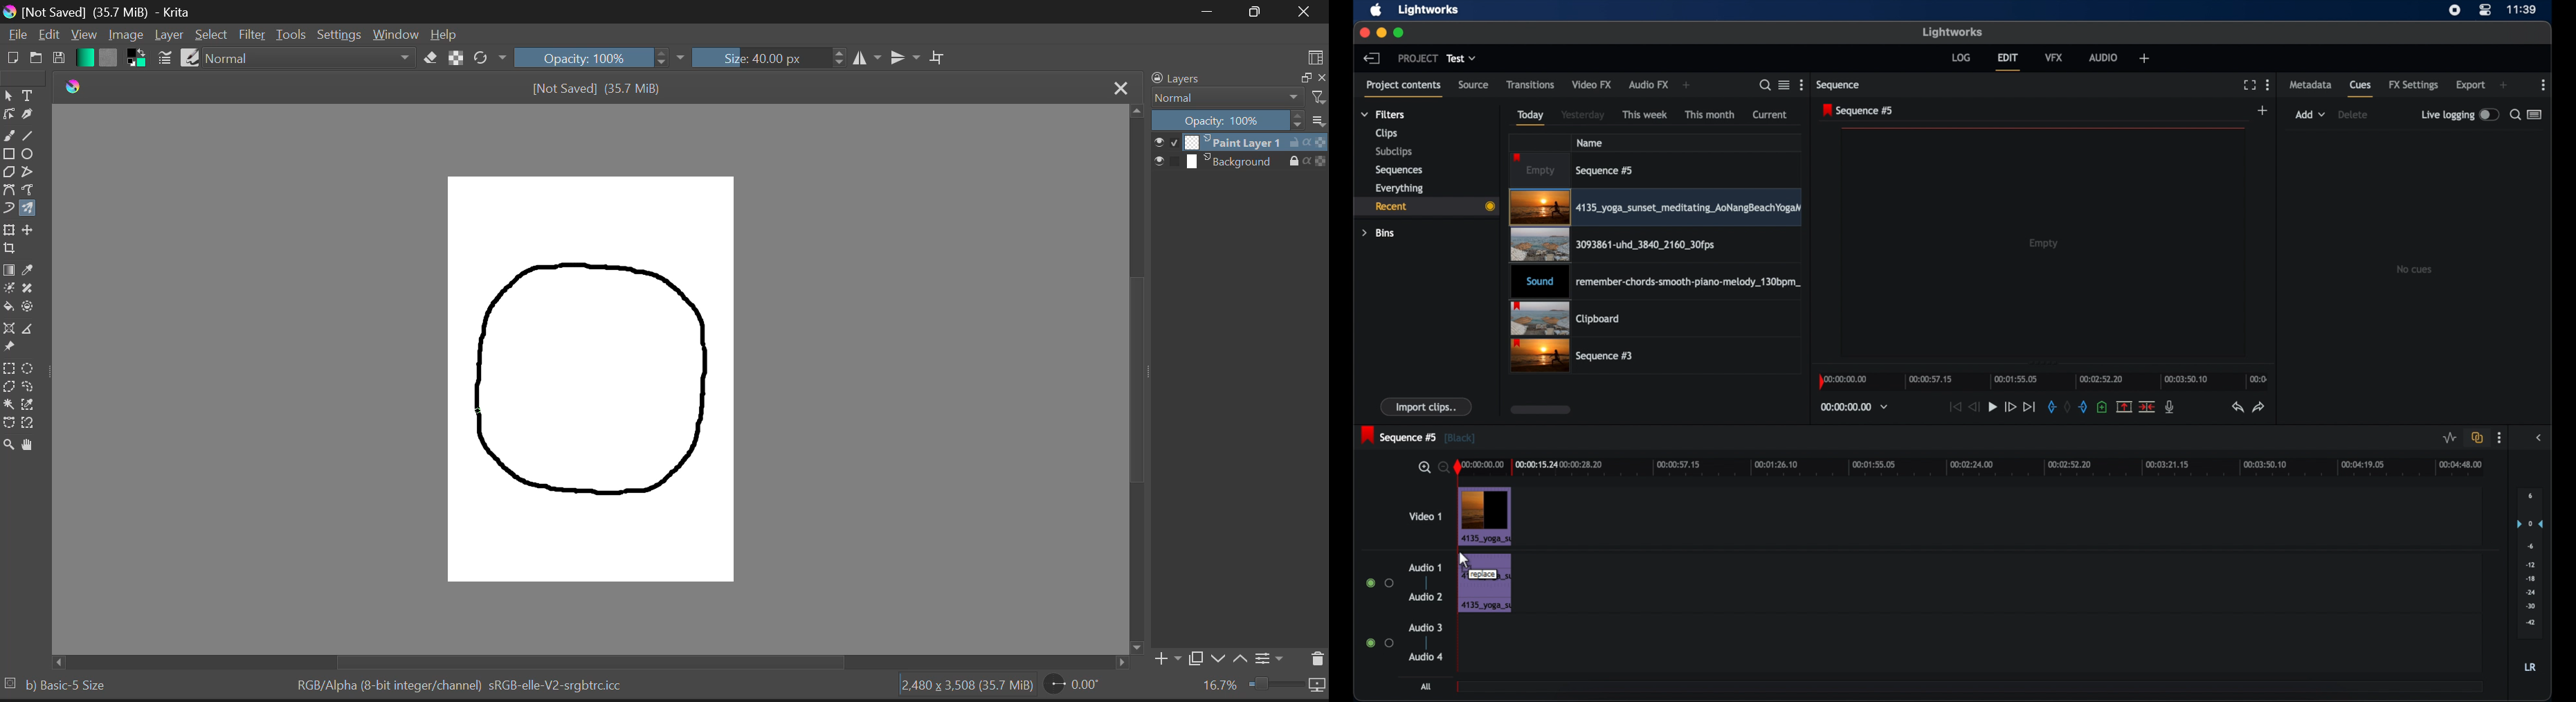  I want to click on File, so click(16, 37).